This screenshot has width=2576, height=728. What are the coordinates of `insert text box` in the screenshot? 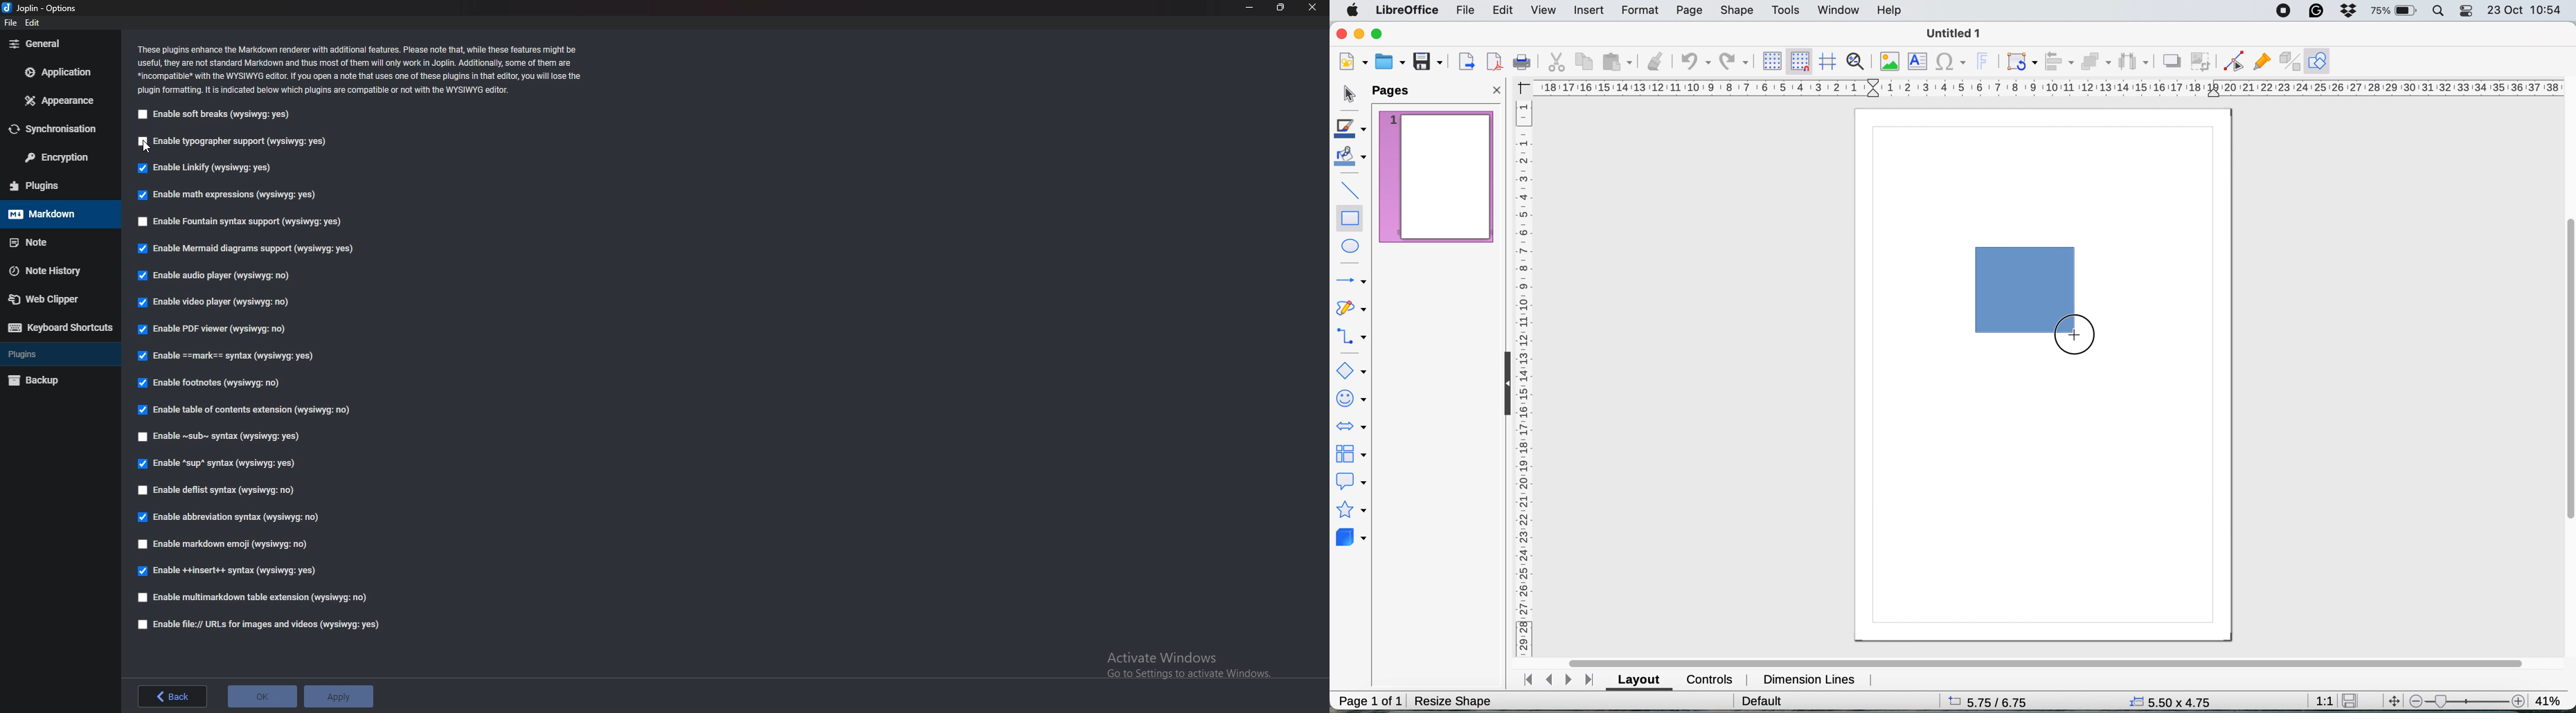 It's located at (1920, 61).